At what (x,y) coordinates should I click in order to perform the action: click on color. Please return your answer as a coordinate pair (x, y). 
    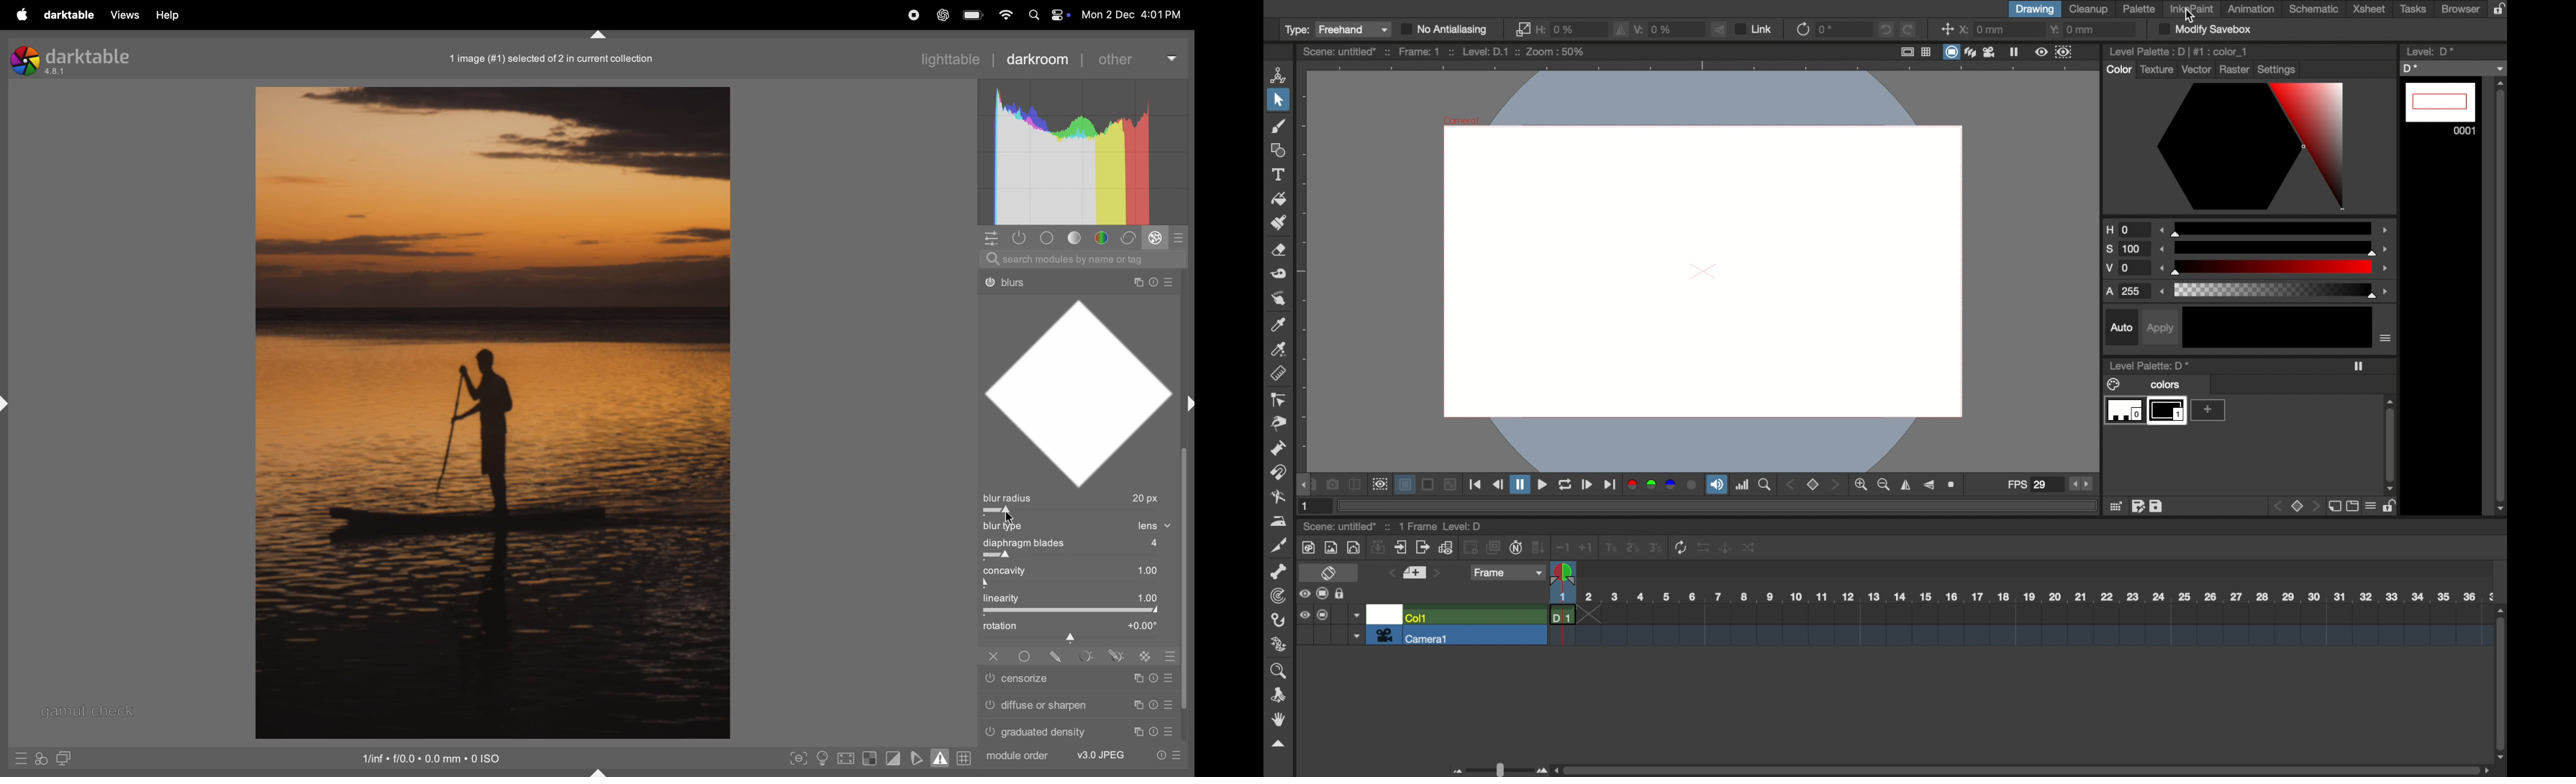
    Looking at the image, I should click on (1104, 237).